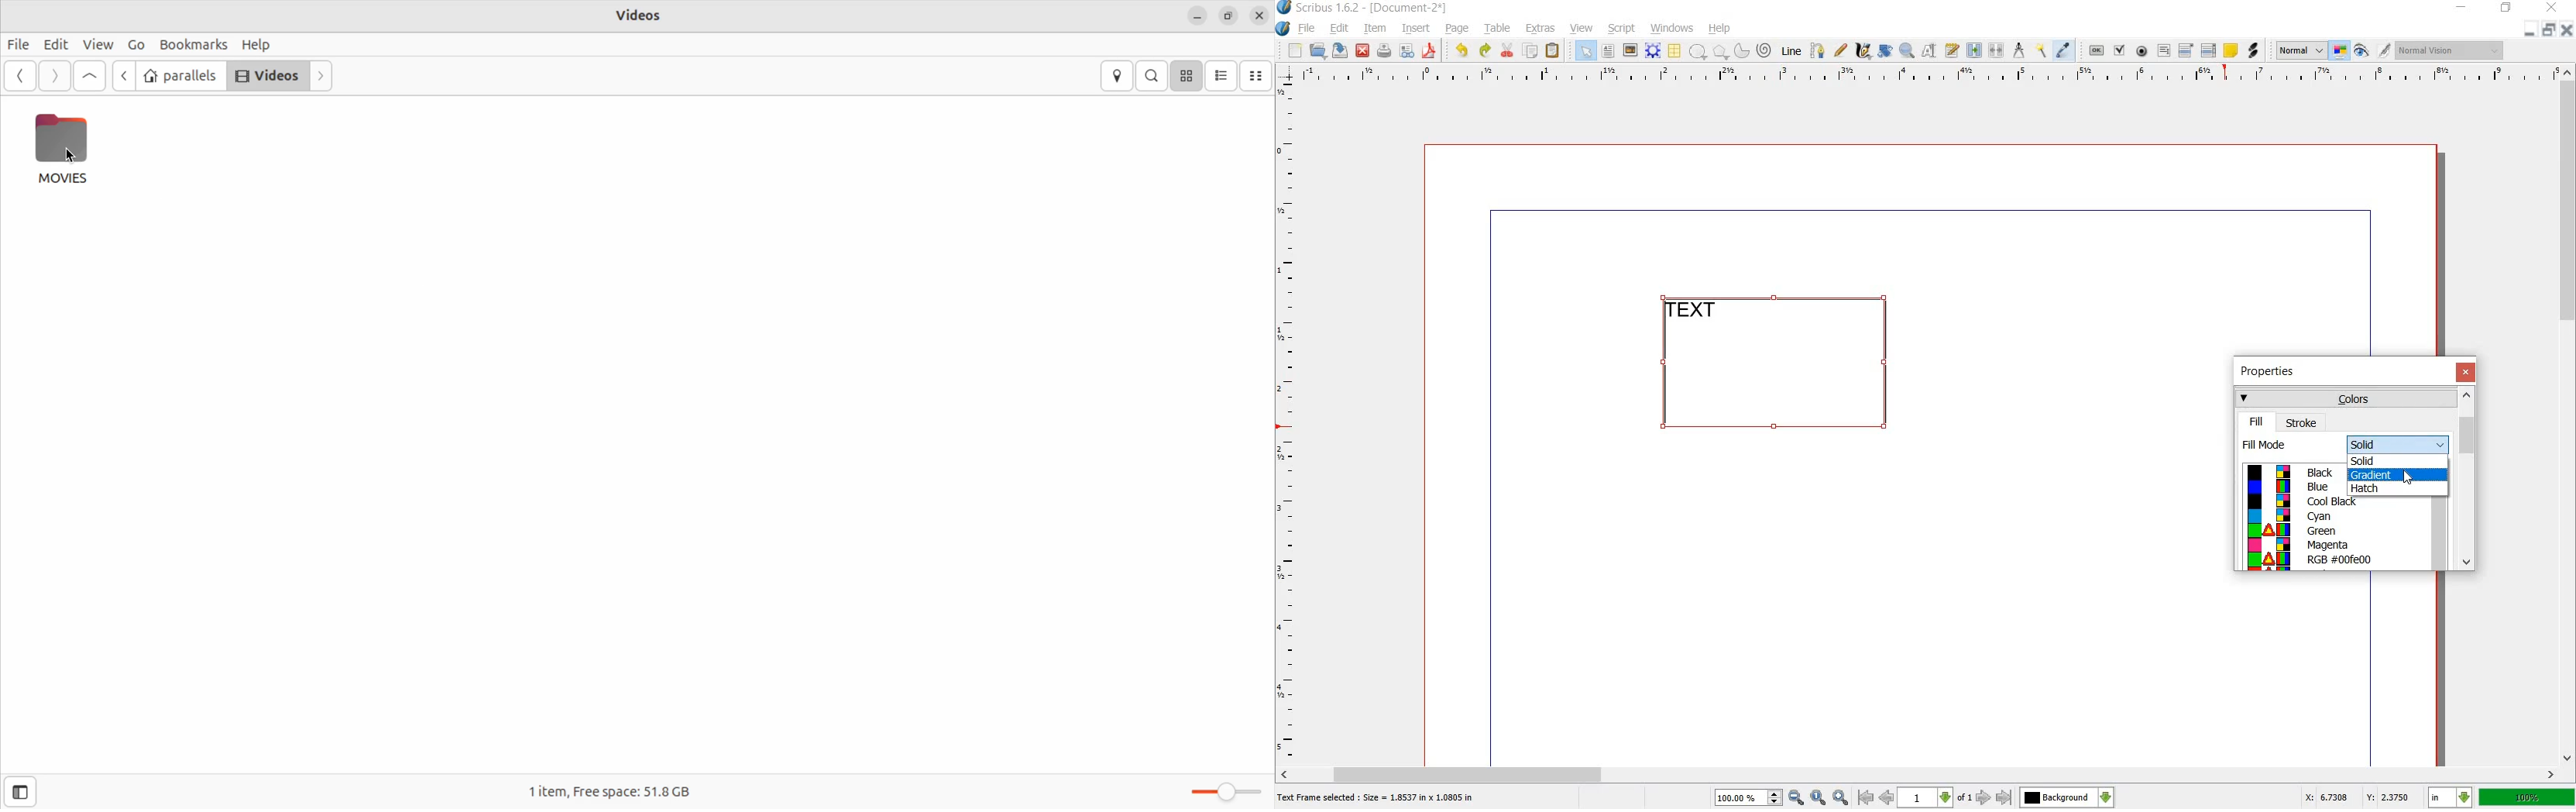  Describe the element at coordinates (1951, 50) in the screenshot. I see `edit text with story editor` at that location.